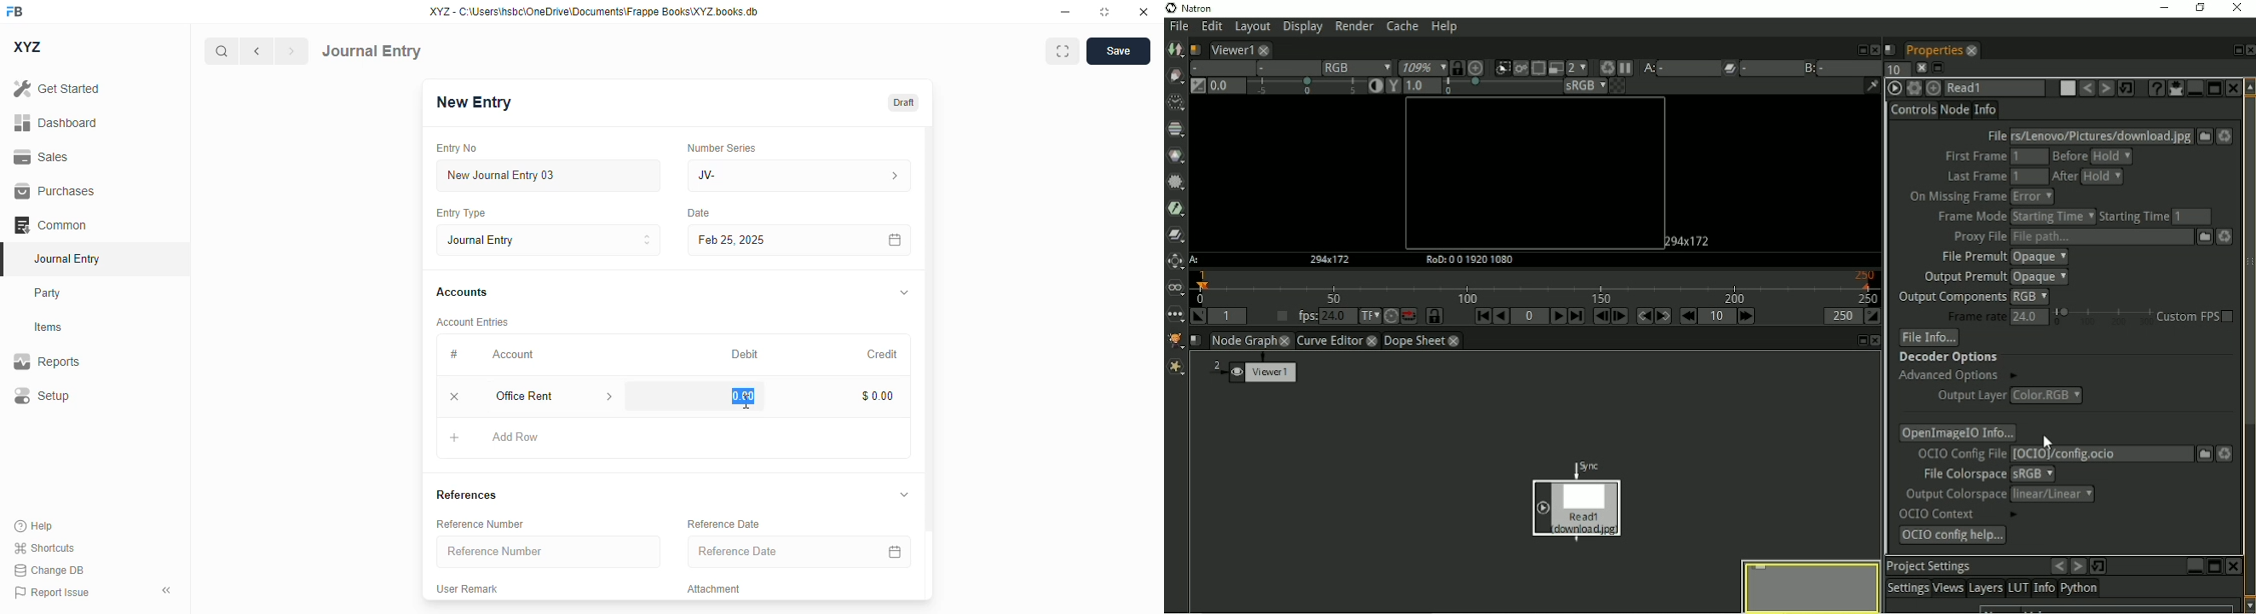 The height and width of the screenshot is (616, 2268). I want to click on new entry, so click(472, 102).